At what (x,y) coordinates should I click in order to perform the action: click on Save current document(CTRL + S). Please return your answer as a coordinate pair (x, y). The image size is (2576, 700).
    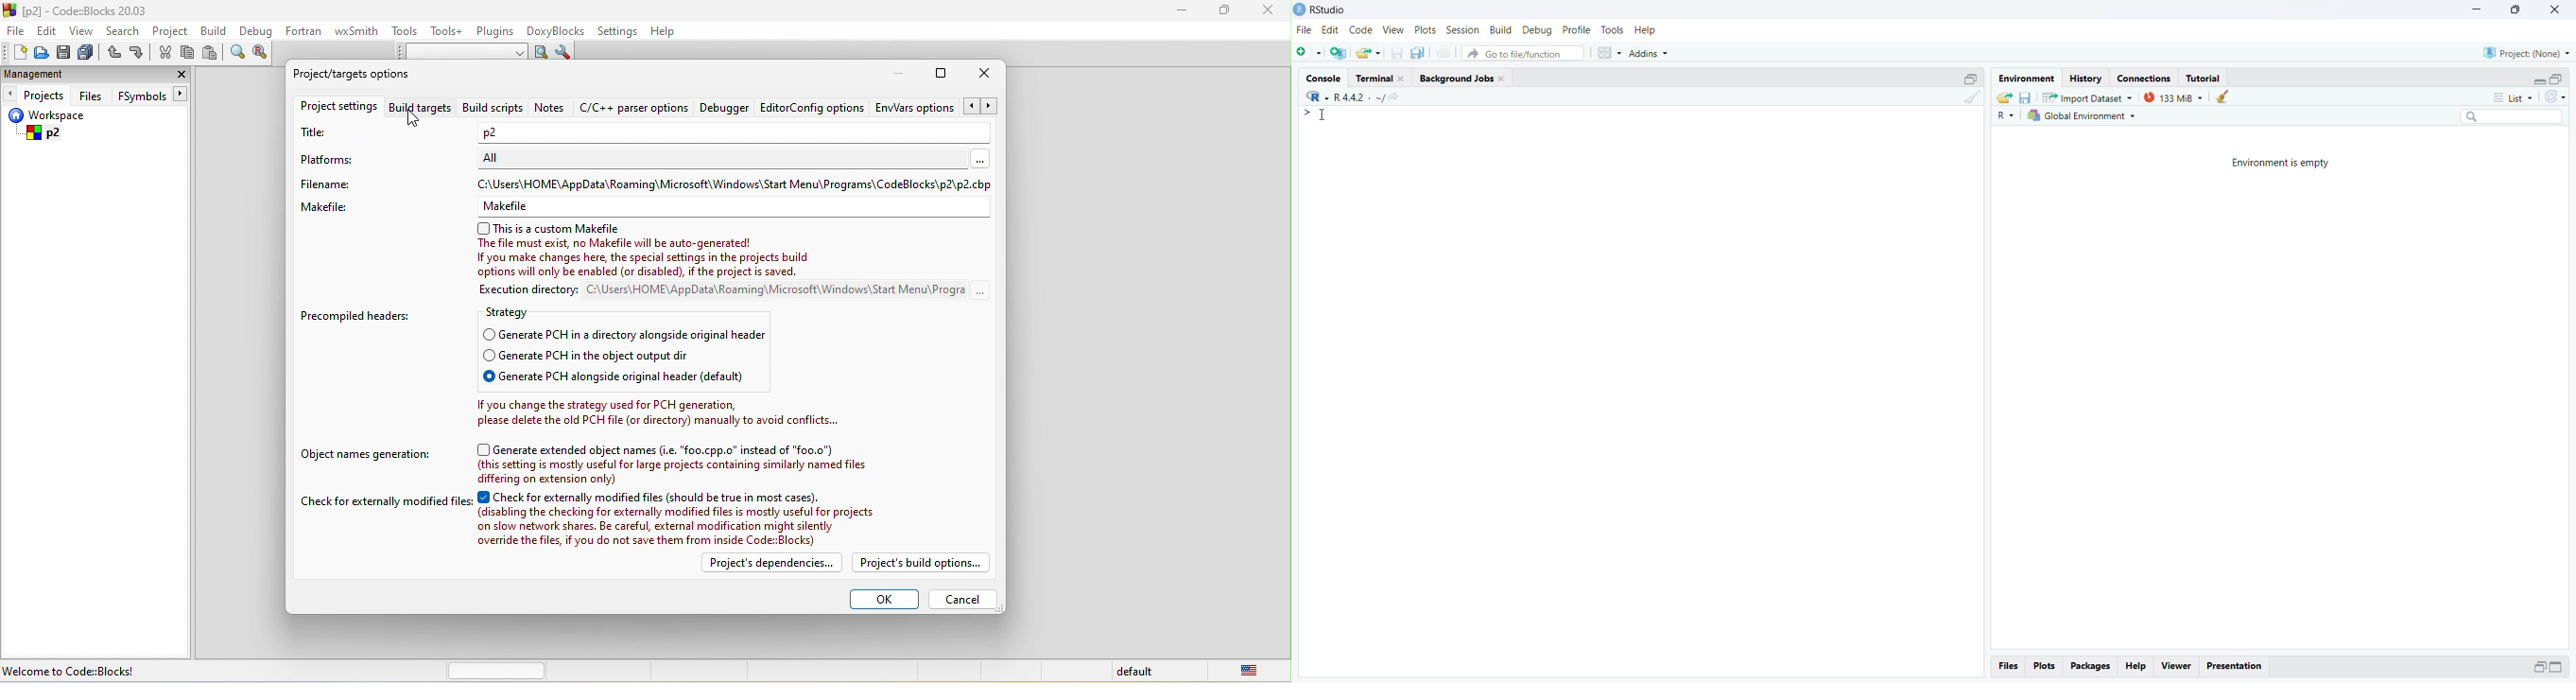
    Looking at the image, I should click on (1396, 54).